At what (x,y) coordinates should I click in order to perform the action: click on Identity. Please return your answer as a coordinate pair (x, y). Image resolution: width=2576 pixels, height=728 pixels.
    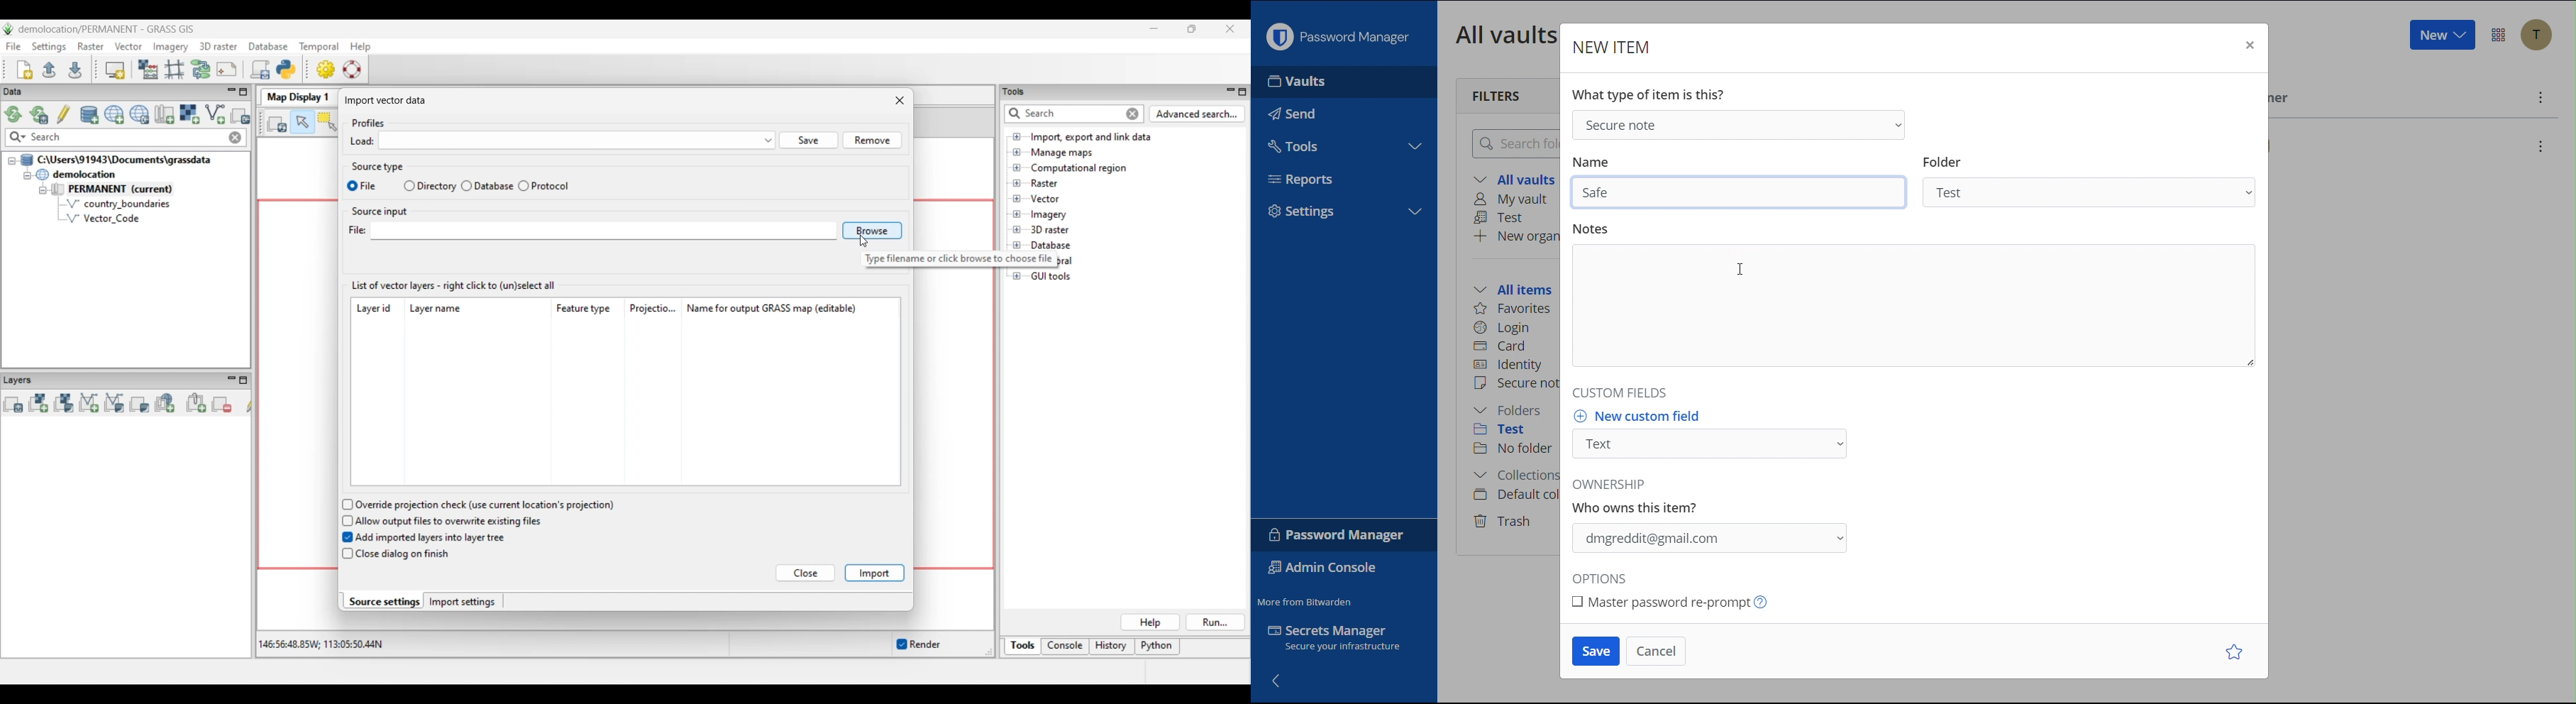
    Looking at the image, I should click on (1510, 365).